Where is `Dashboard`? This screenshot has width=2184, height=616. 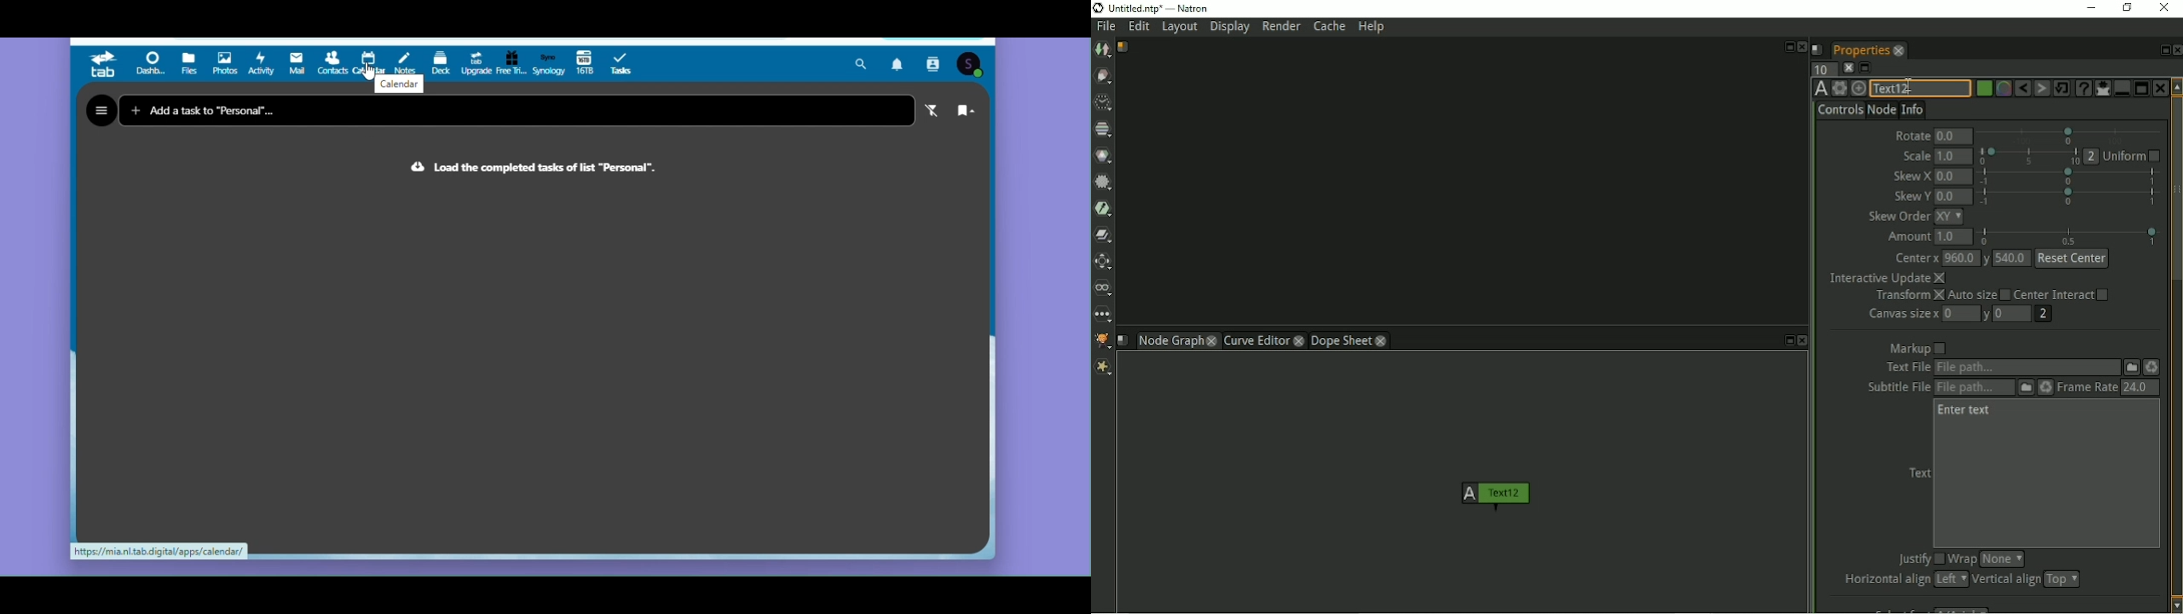 Dashboard is located at coordinates (153, 65).